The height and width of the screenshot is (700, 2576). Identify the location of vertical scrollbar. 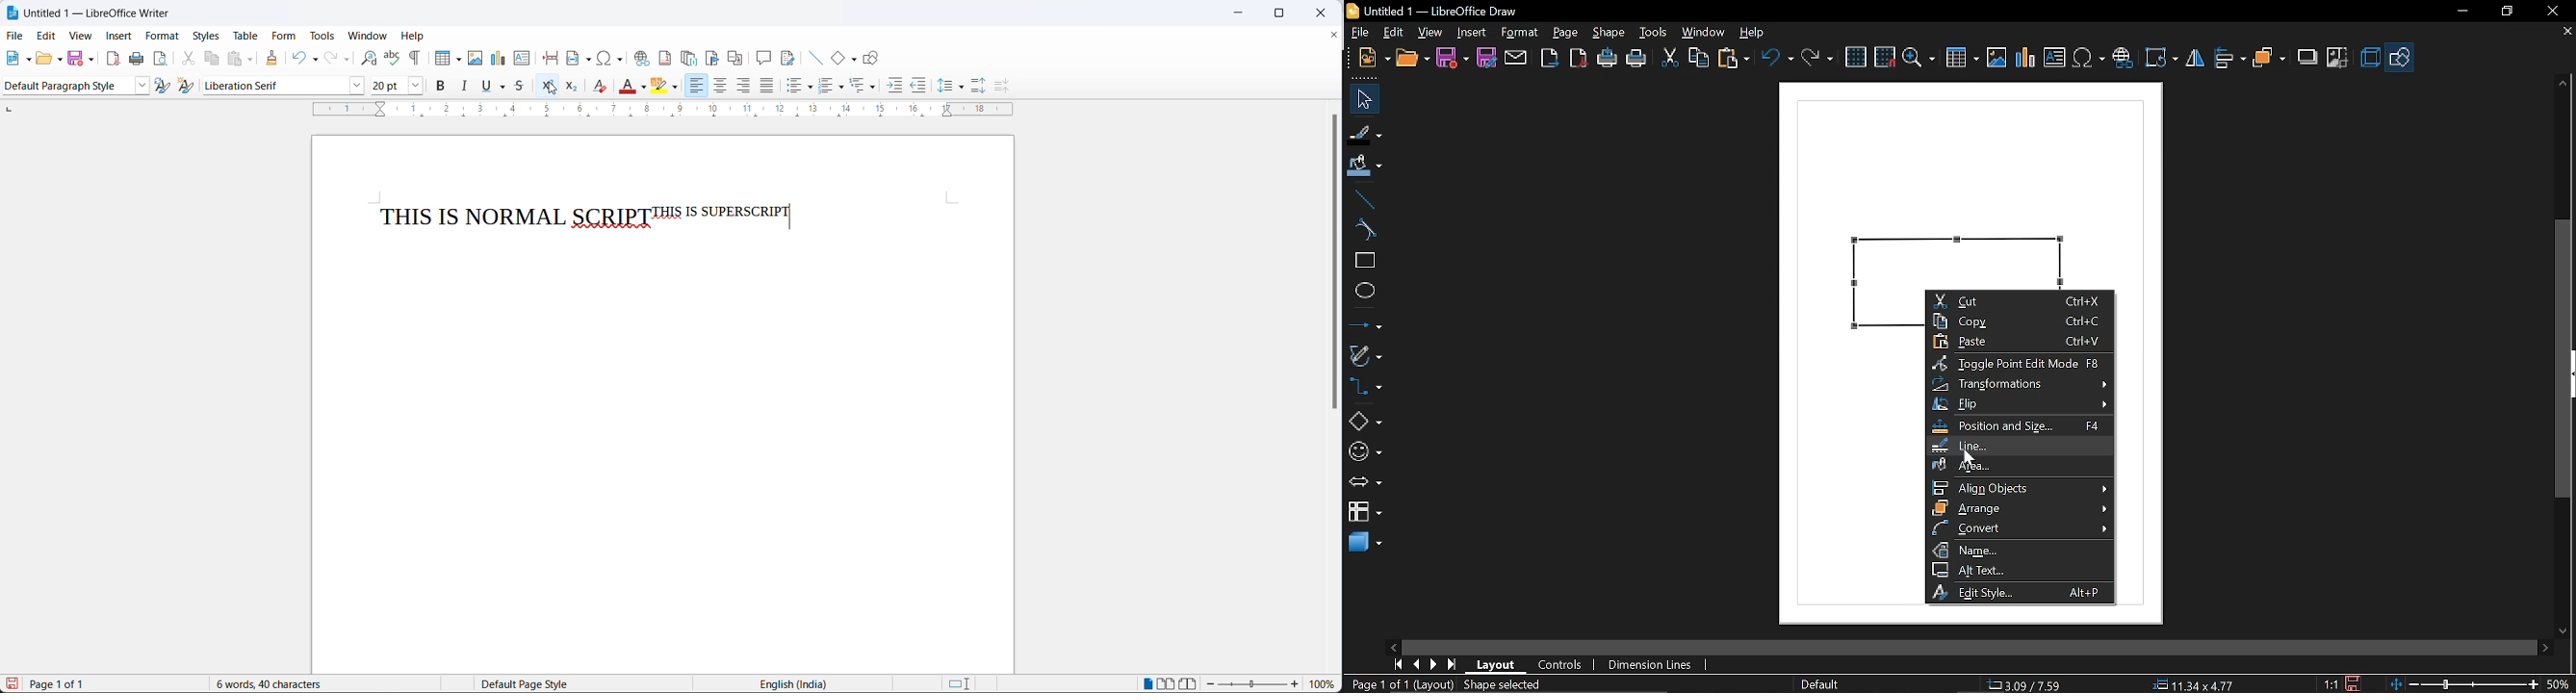
(2563, 358).